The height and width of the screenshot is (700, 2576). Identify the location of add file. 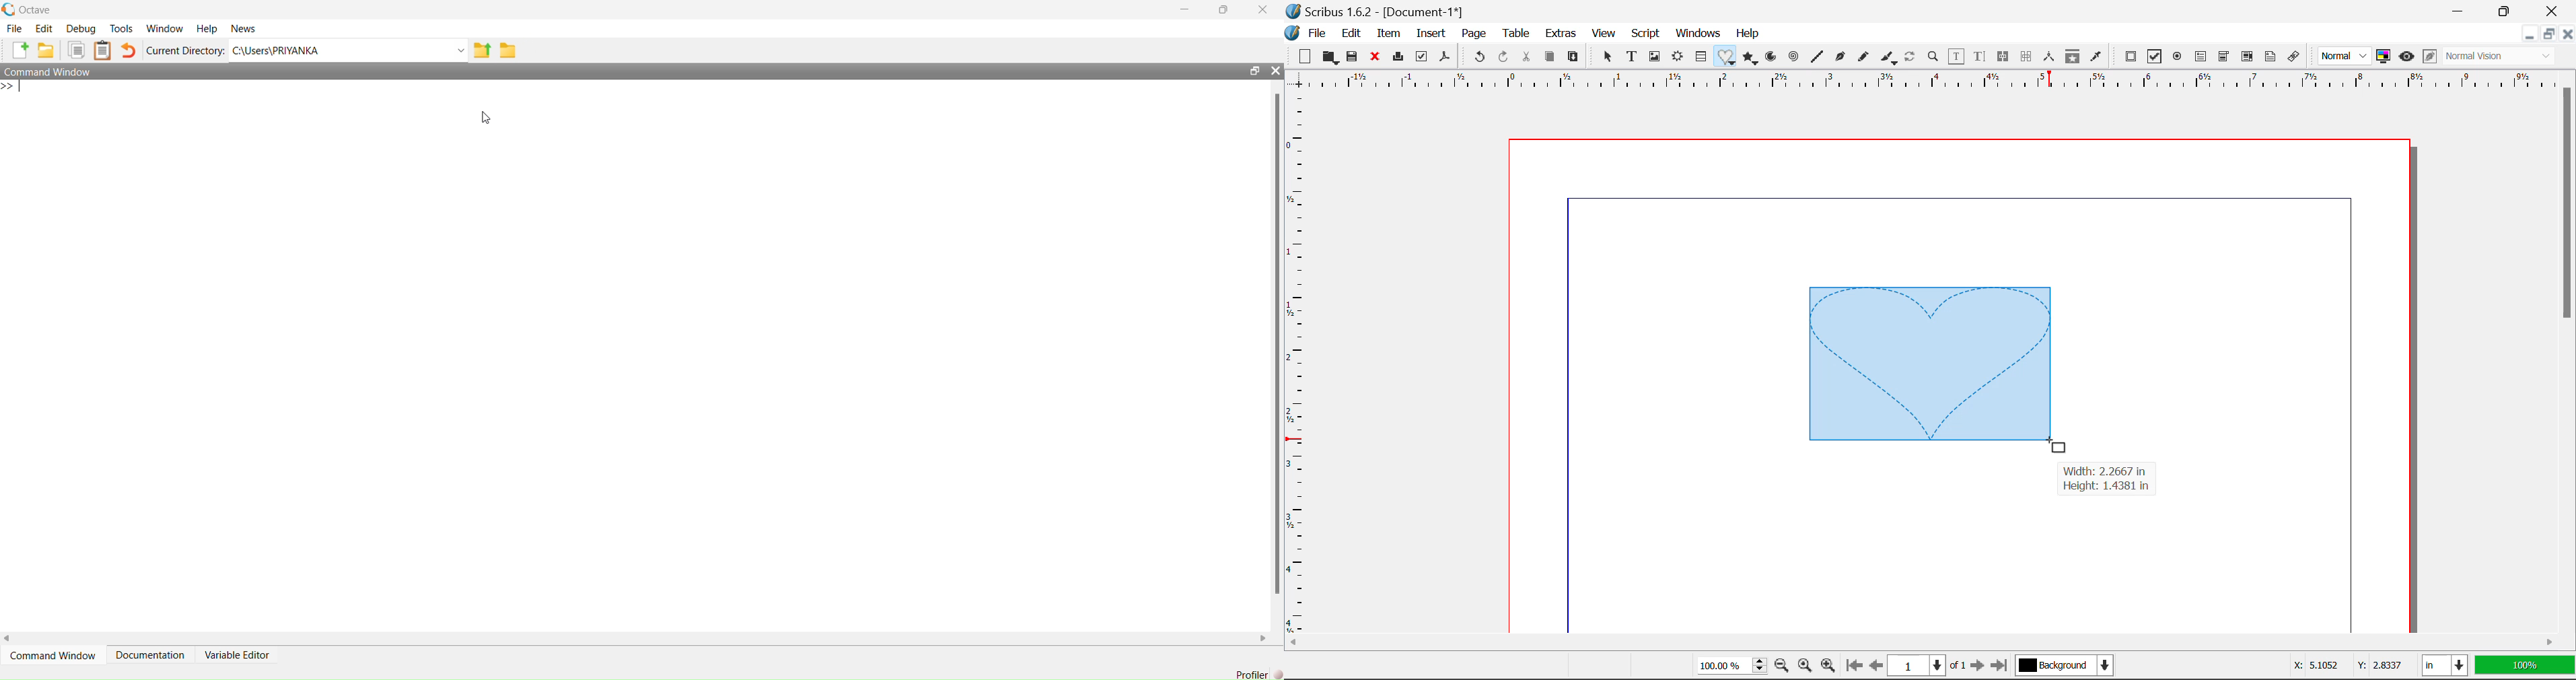
(20, 50).